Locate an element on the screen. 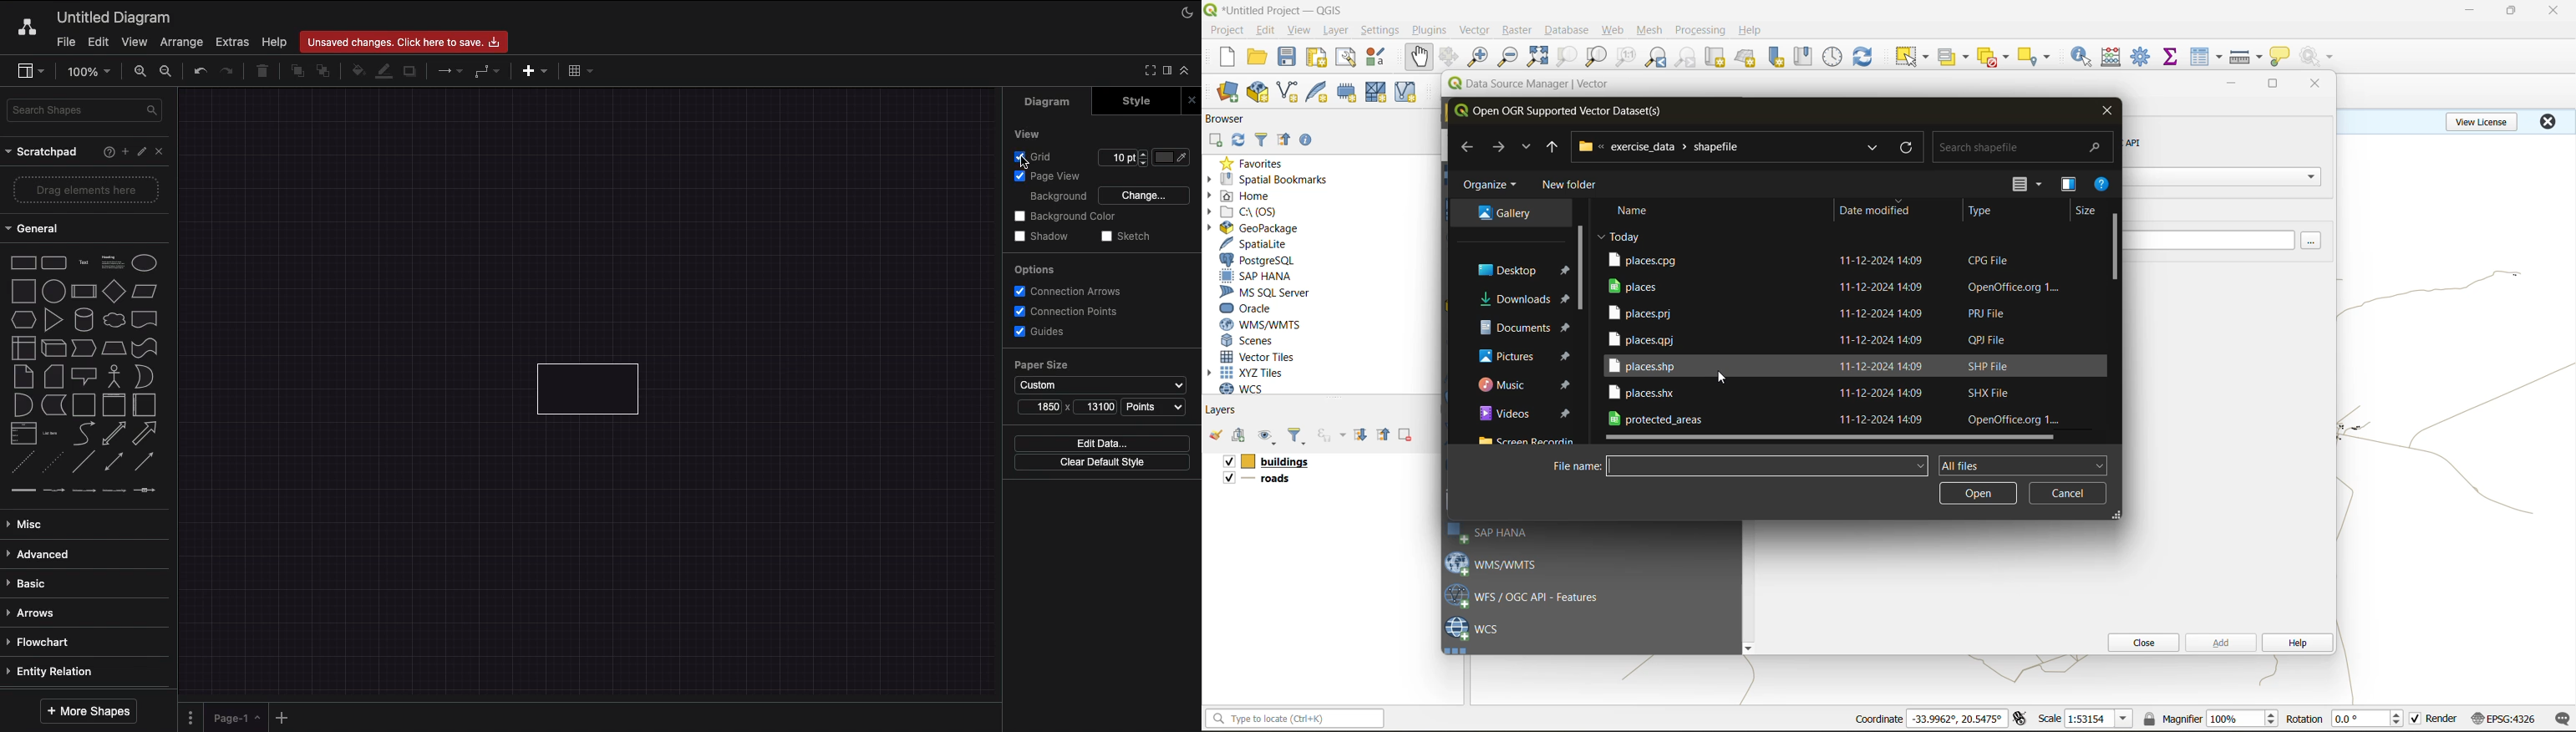  horizontal scroll bar is located at coordinates (1832, 438).